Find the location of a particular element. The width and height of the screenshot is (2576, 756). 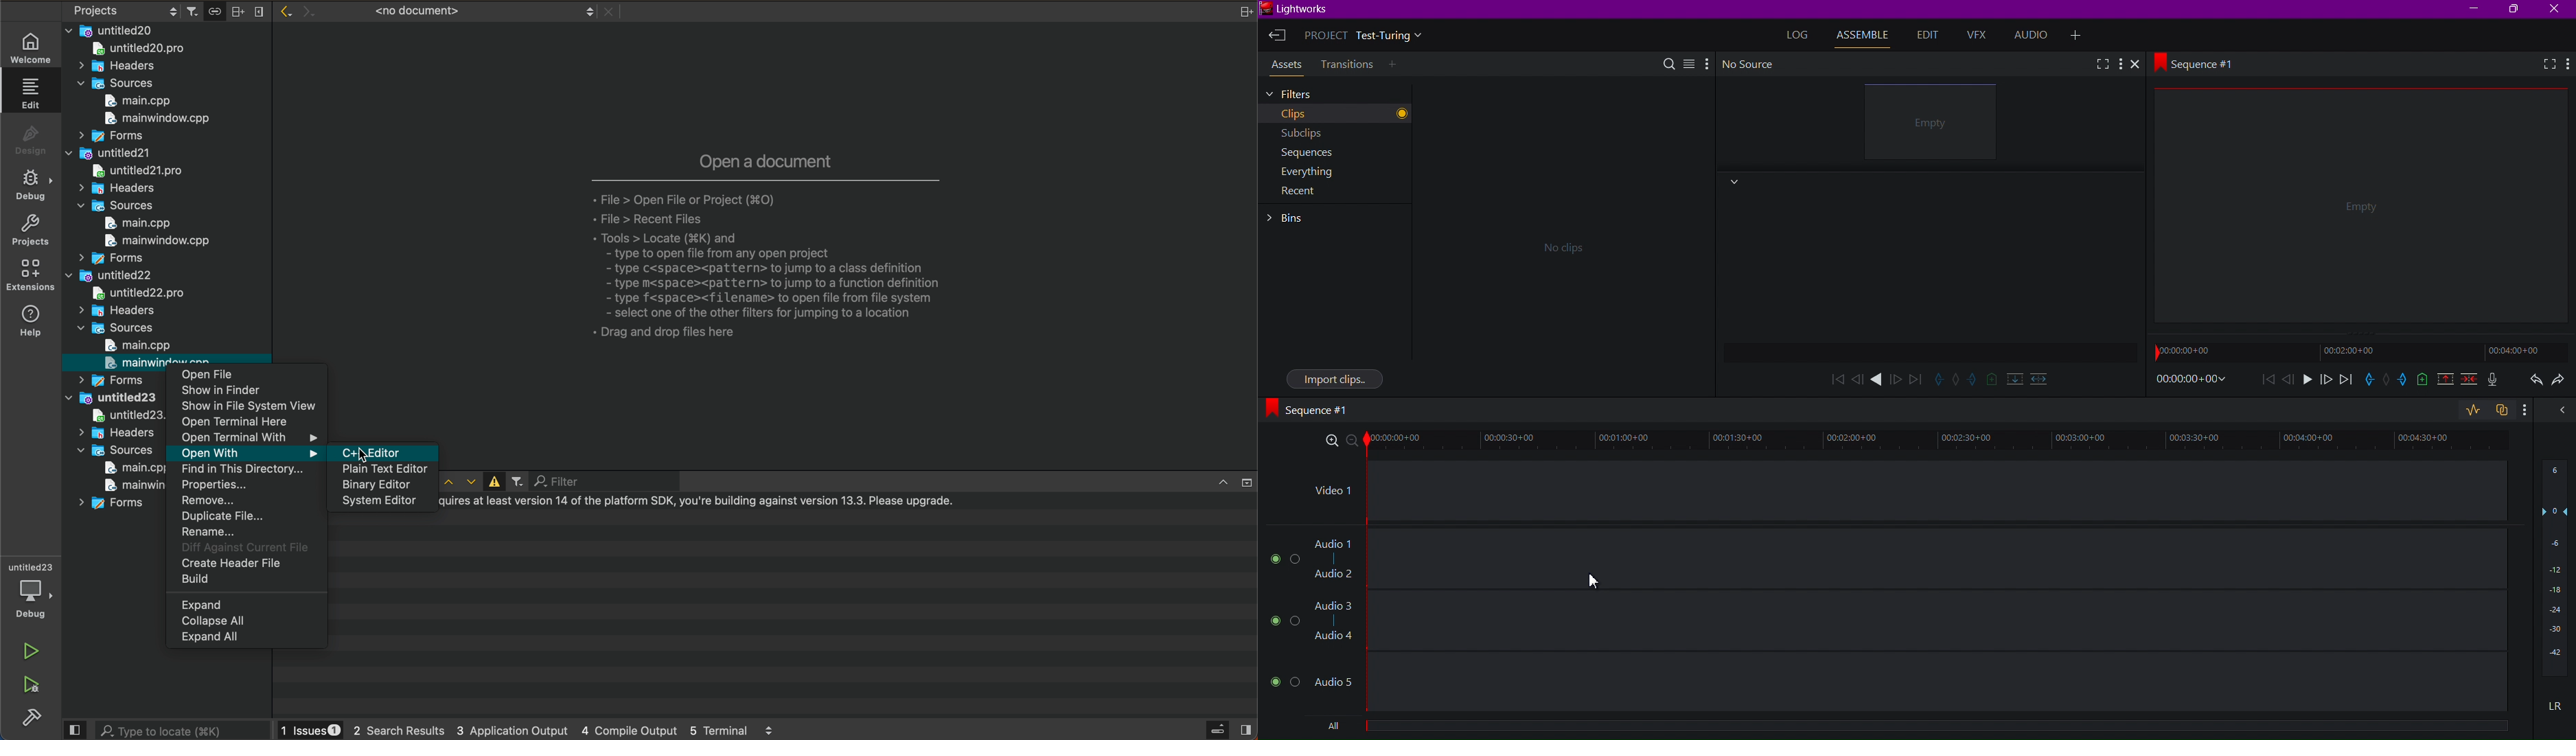

Timeline is located at coordinates (1941, 731).